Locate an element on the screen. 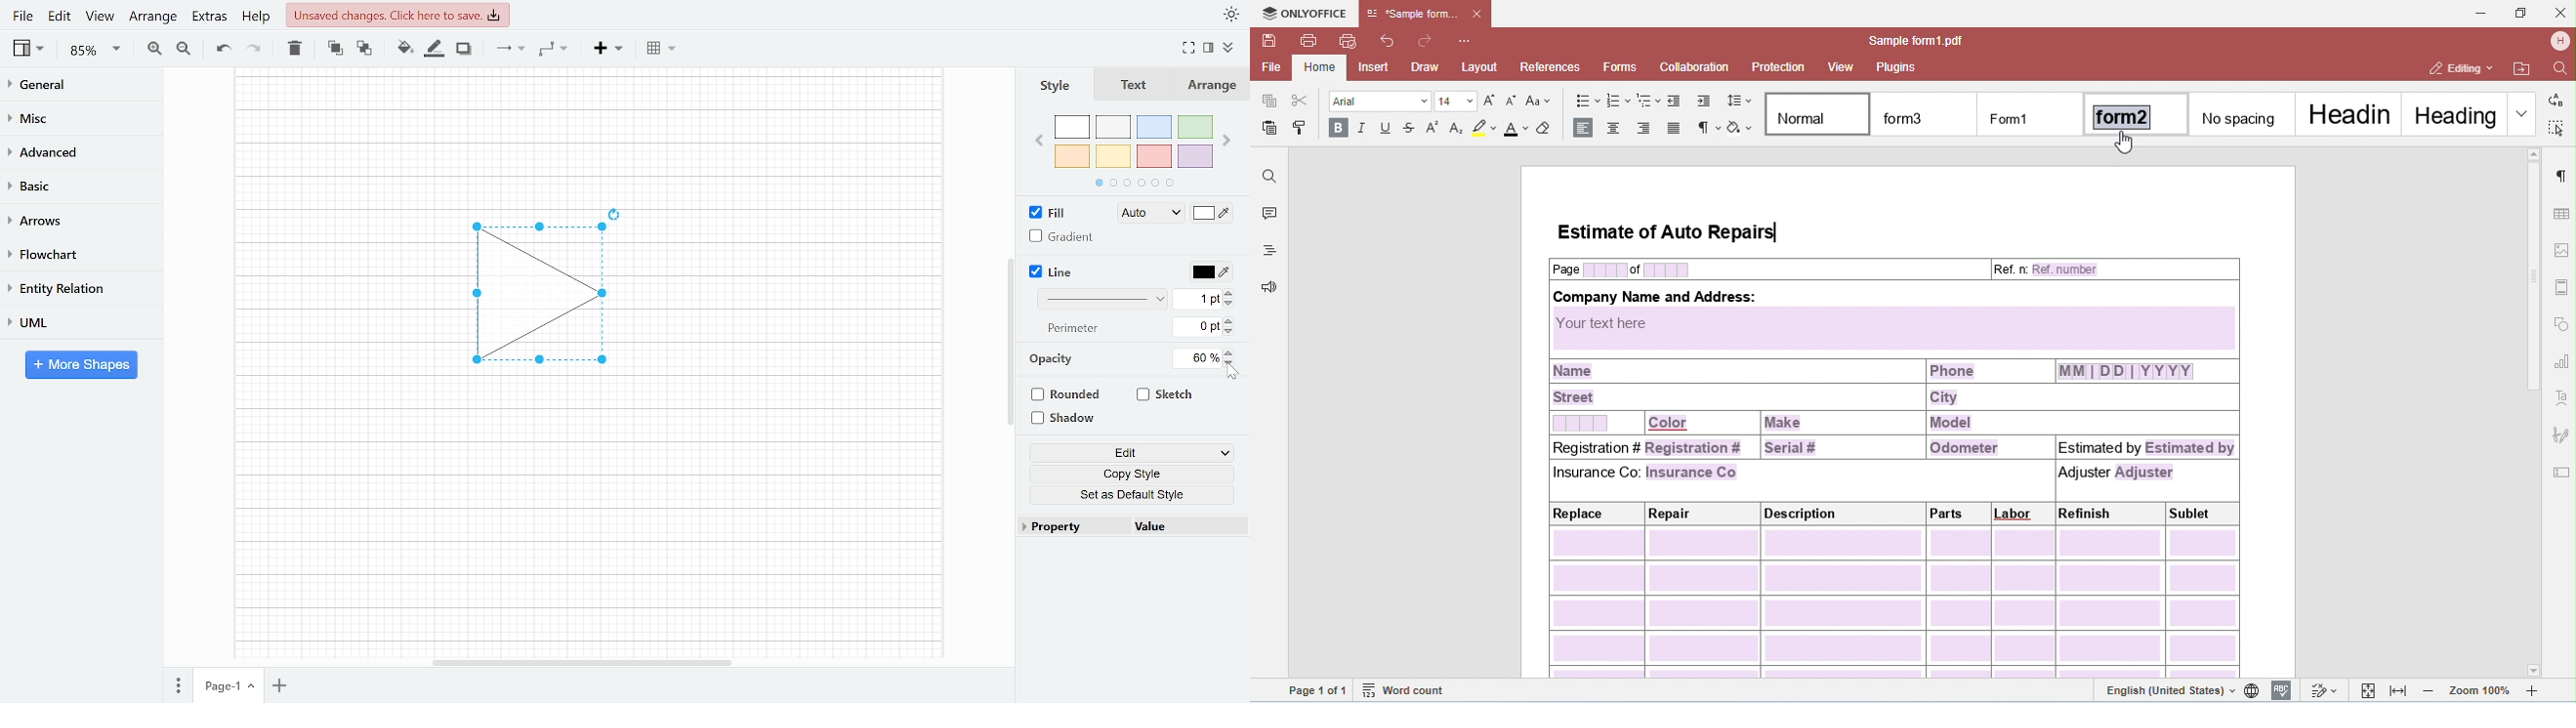  Current page is located at coordinates (218, 686).